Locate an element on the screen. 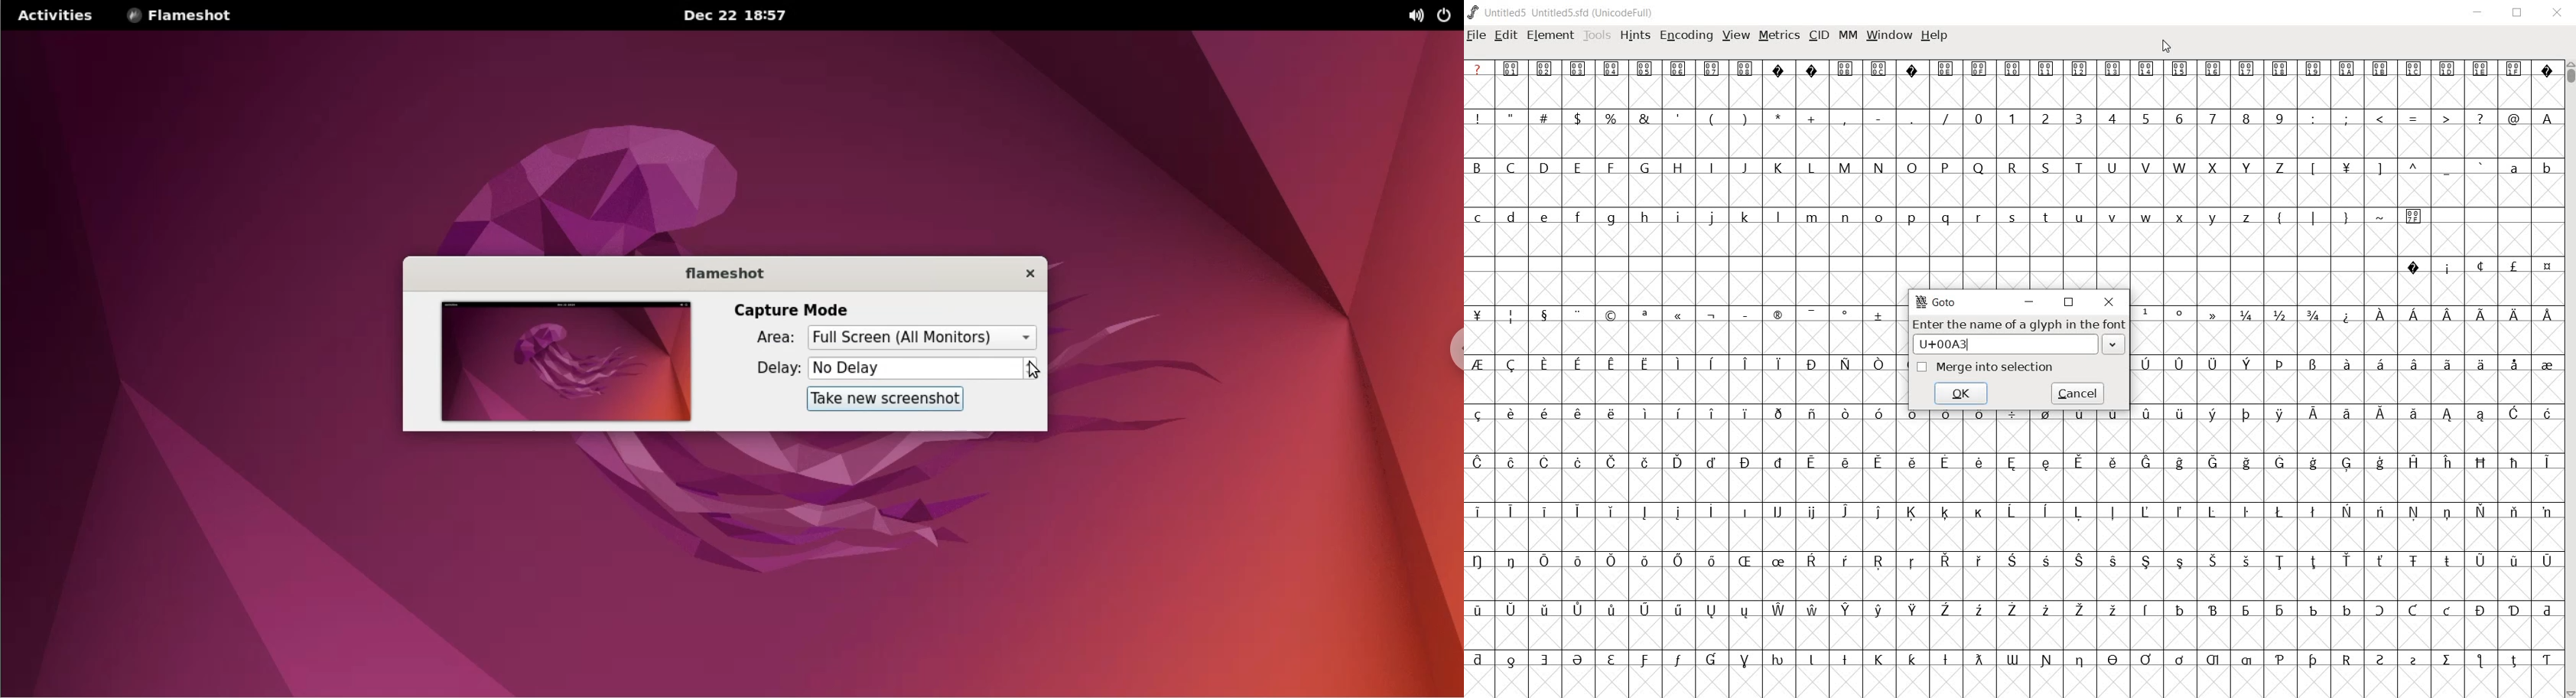 The height and width of the screenshot is (700, 2576). Symbol is located at coordinates (1844, 463).